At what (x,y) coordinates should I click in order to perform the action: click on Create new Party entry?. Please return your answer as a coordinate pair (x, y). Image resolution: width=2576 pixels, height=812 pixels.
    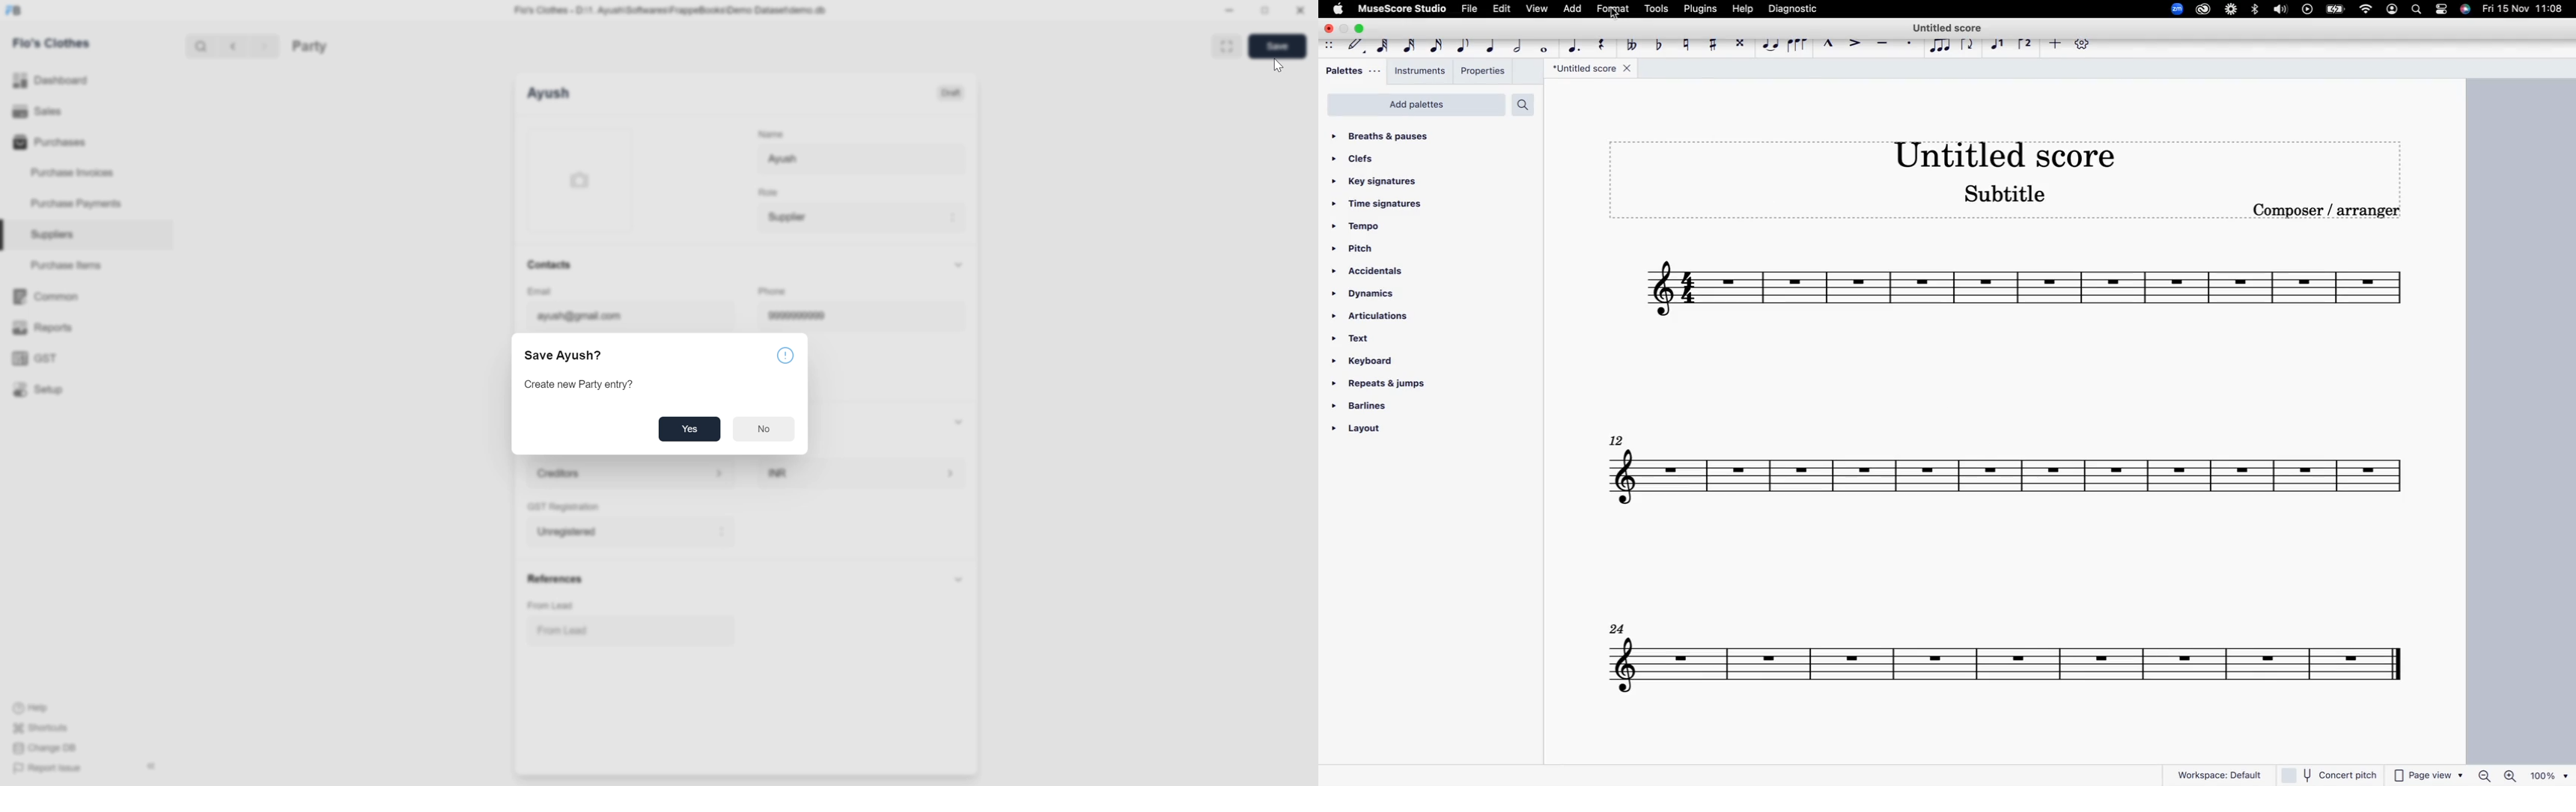
    Looking at the image, I should click on (578, 385).